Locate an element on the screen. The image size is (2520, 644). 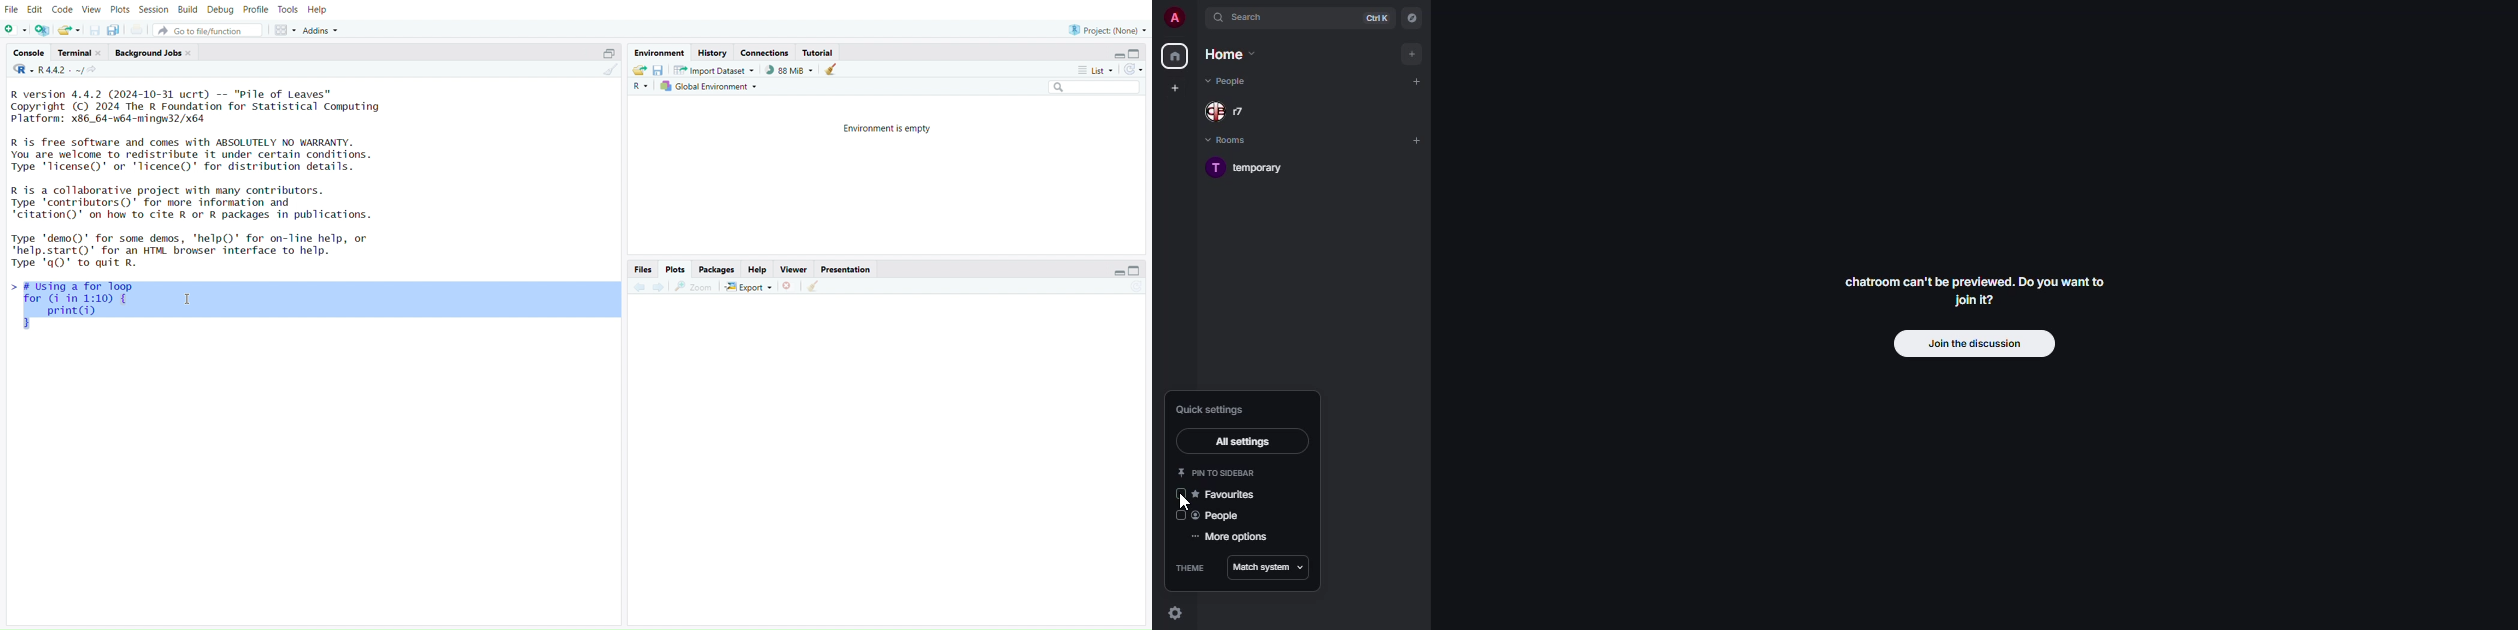
R version 4.4.2 (2024-10-31 ucrt) -- "Pile of Leaves"
Copyright (C) 2024 The R Foundation for Statistical Computing
Platform: x86_64-w64-mingw32/x64
R is free software and comes with ABSOLUTELY NO WARRANTY.
You are welcome to redistribute it under certain conditions.
Type 'license()' or 'licence()' for distribution details.
R is a collaborative project with many contributors.
Type 'contributors()' for more information and
"citation()' on how to cite R or R packages in publications.
Type 'demo()' for some demos, 'help()' for on-line help, or
"help.start()' for an HTML browser interface to help.
Type 'q()' to quit R.
-

I is located at coordinates (206, 177).